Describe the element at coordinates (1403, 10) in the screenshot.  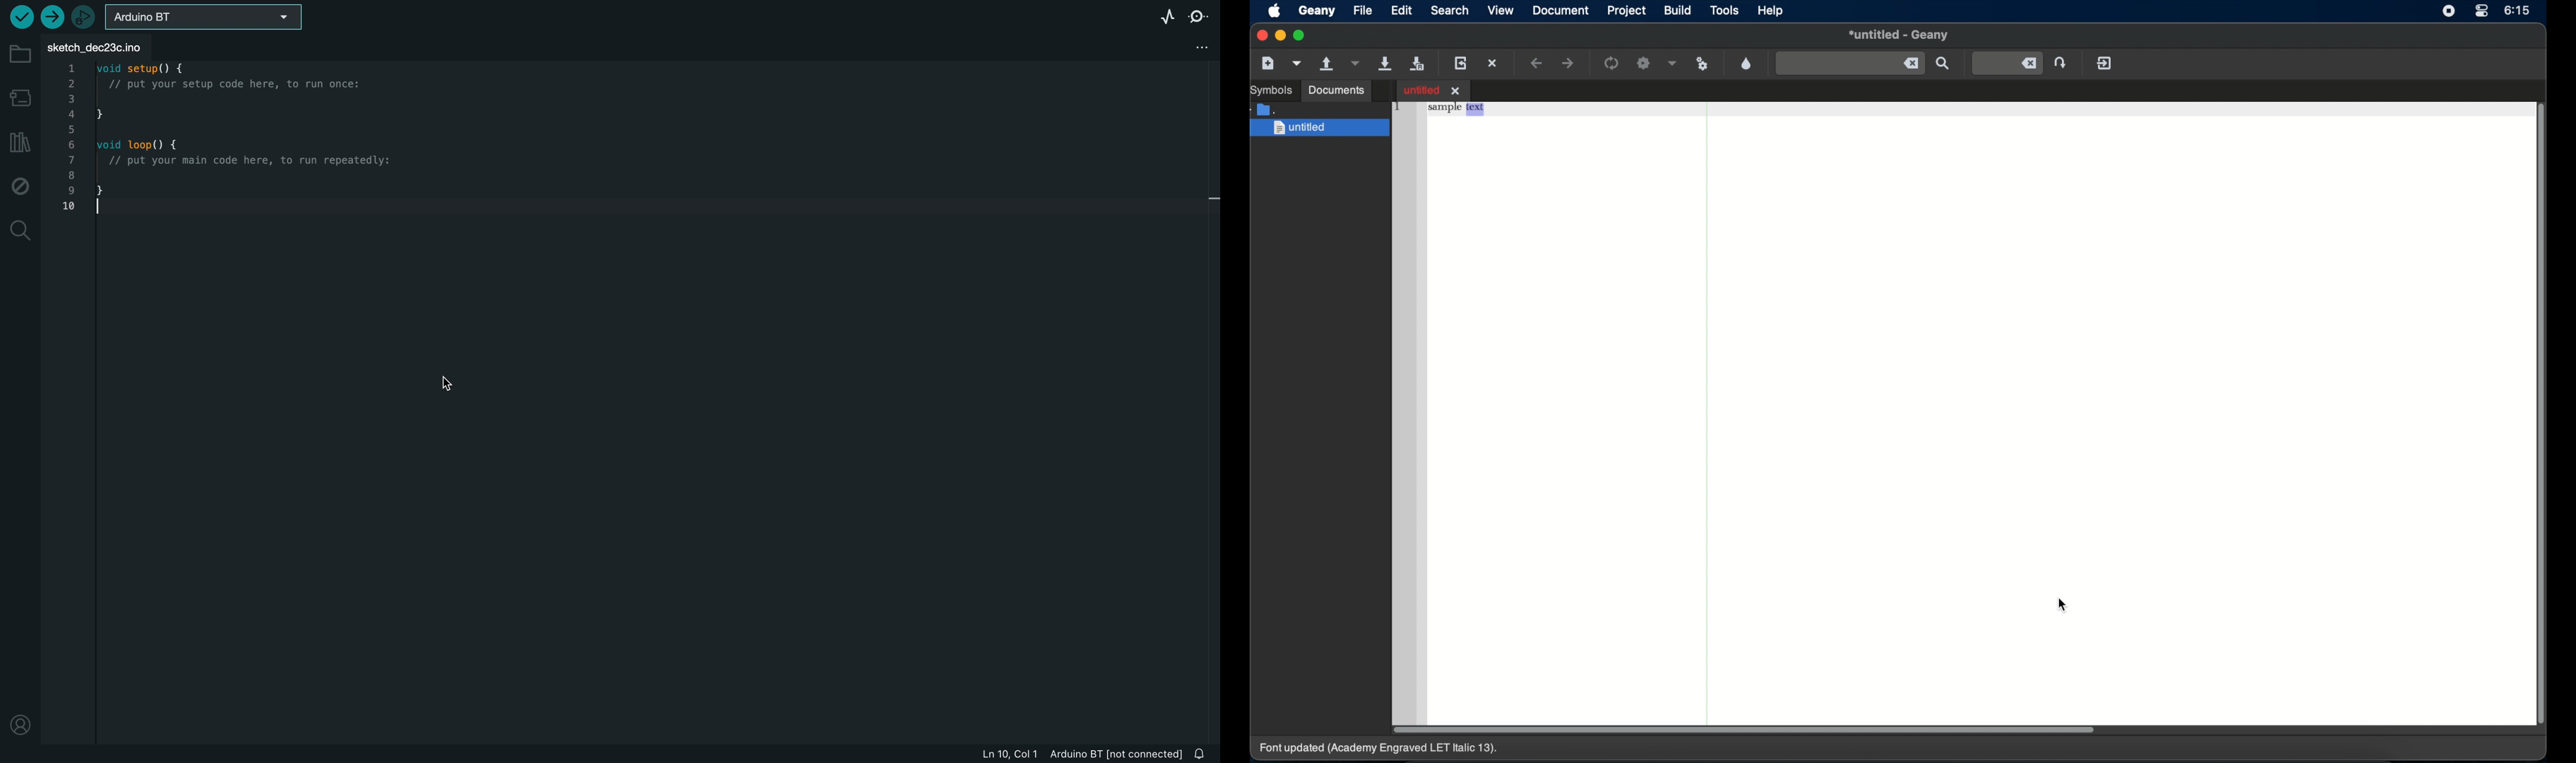
I see `edit` at that location.